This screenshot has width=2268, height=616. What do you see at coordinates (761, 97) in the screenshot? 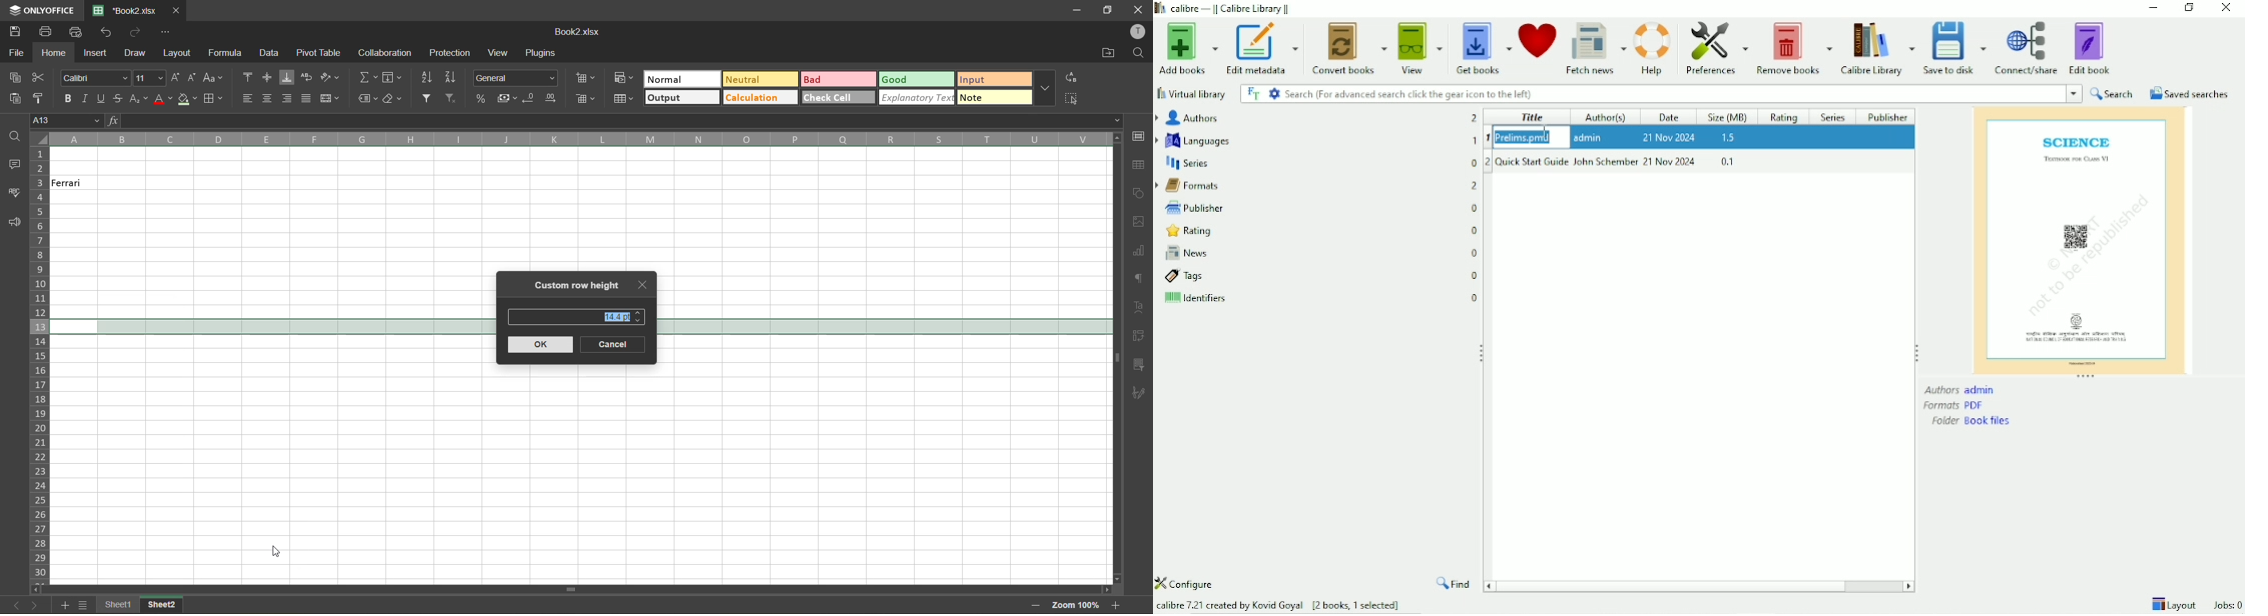
I see `calculation` at bounding box center [761, 97].